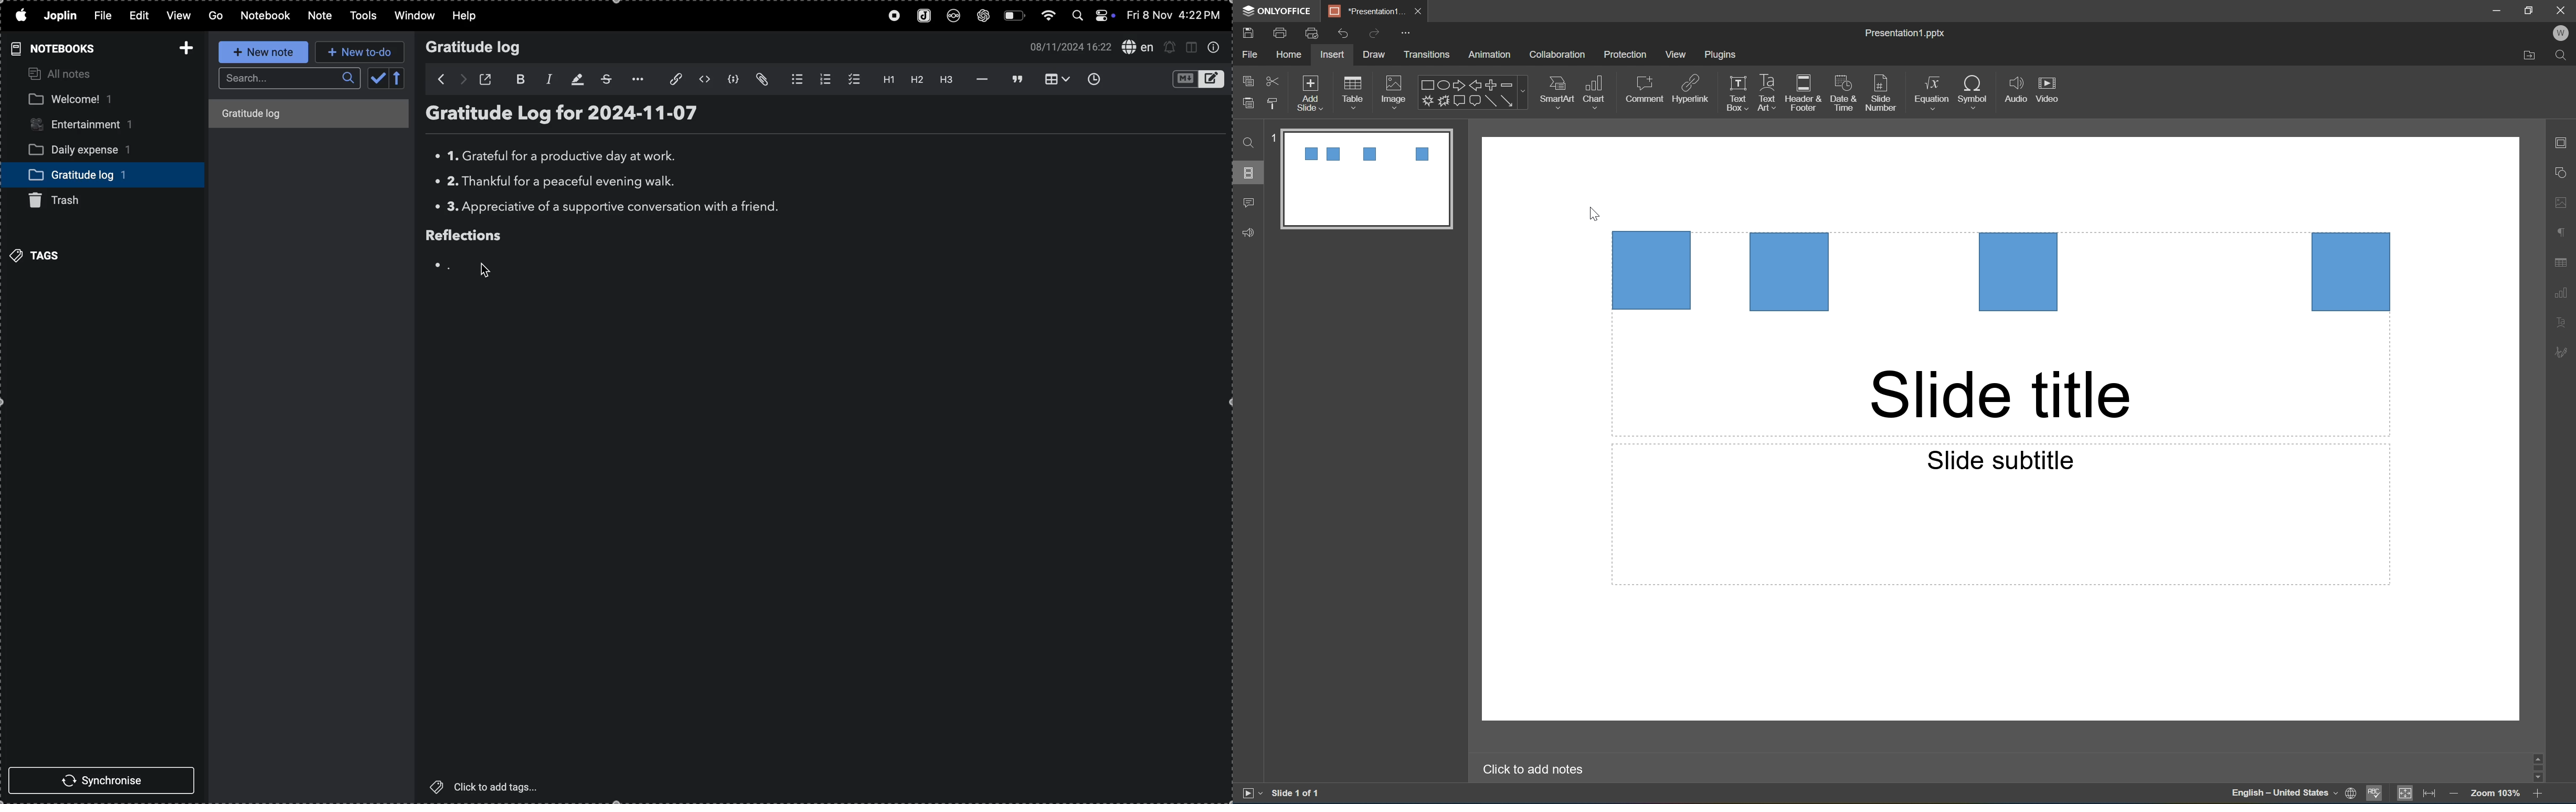  What do you see at coordinates (916, 80) in the screenshot?
I see `heading 2` at bounding box center [916, 80].